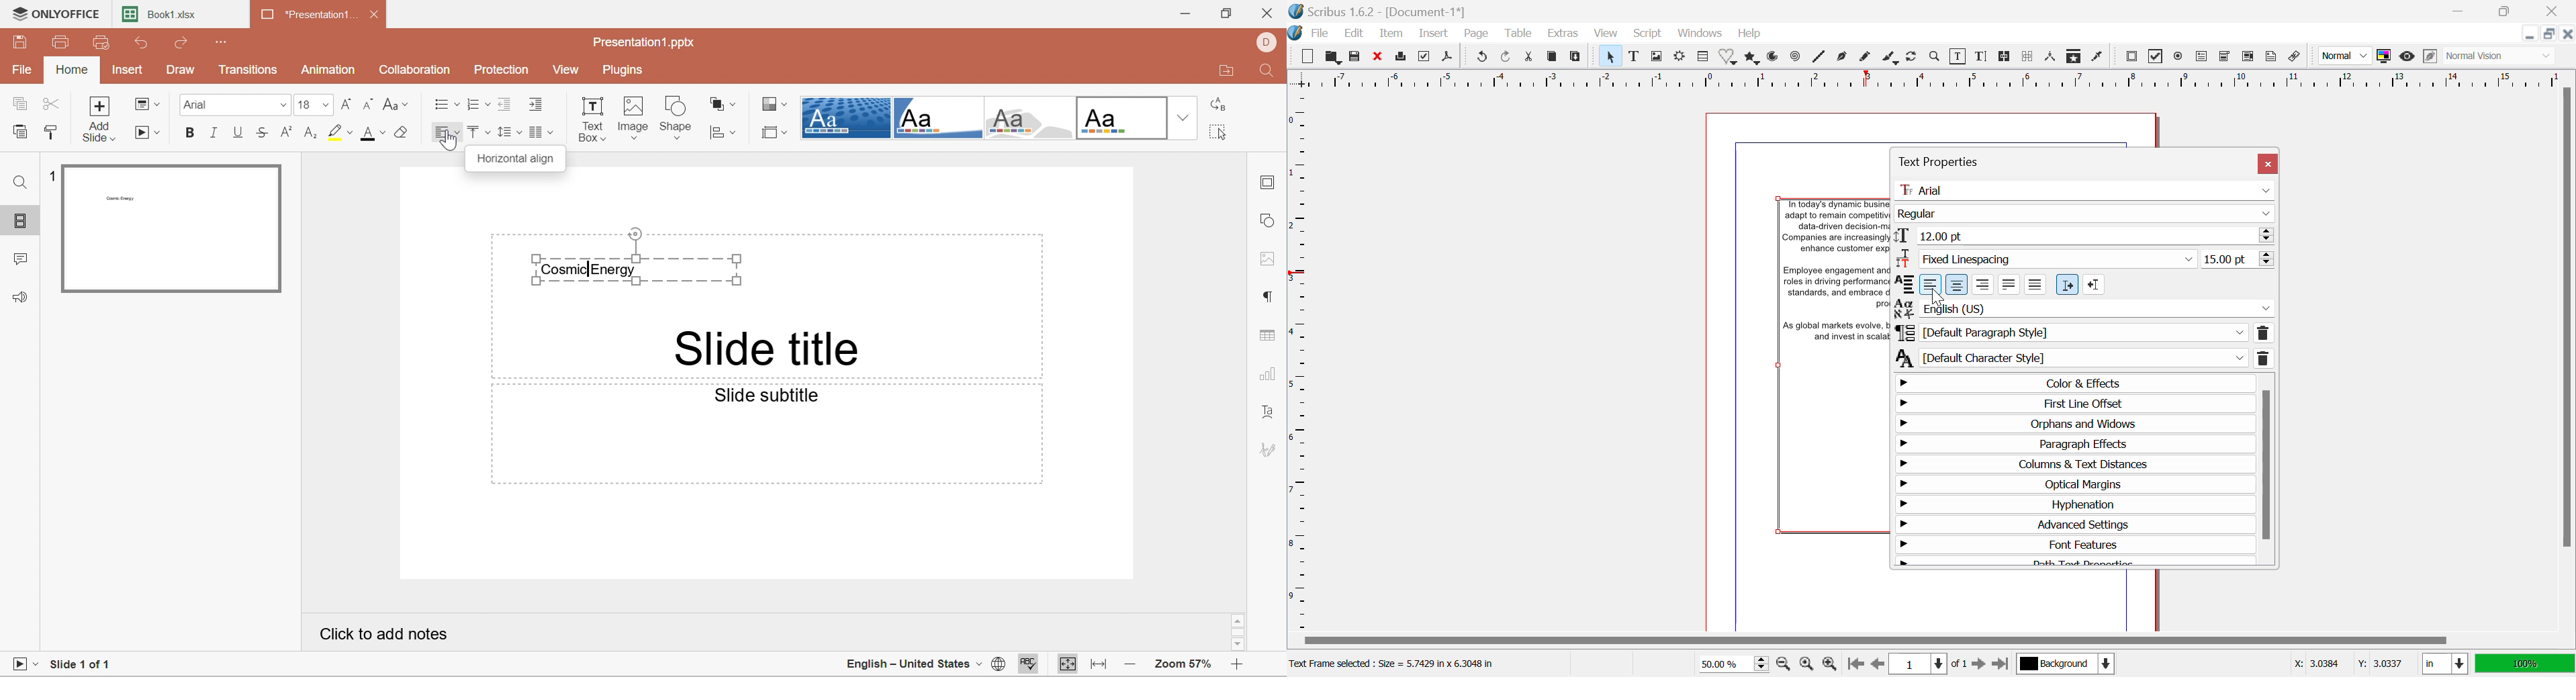 This screenshot has width=2576, height=700. I want to click on Edit Content in Frames, so click(1958, 56).